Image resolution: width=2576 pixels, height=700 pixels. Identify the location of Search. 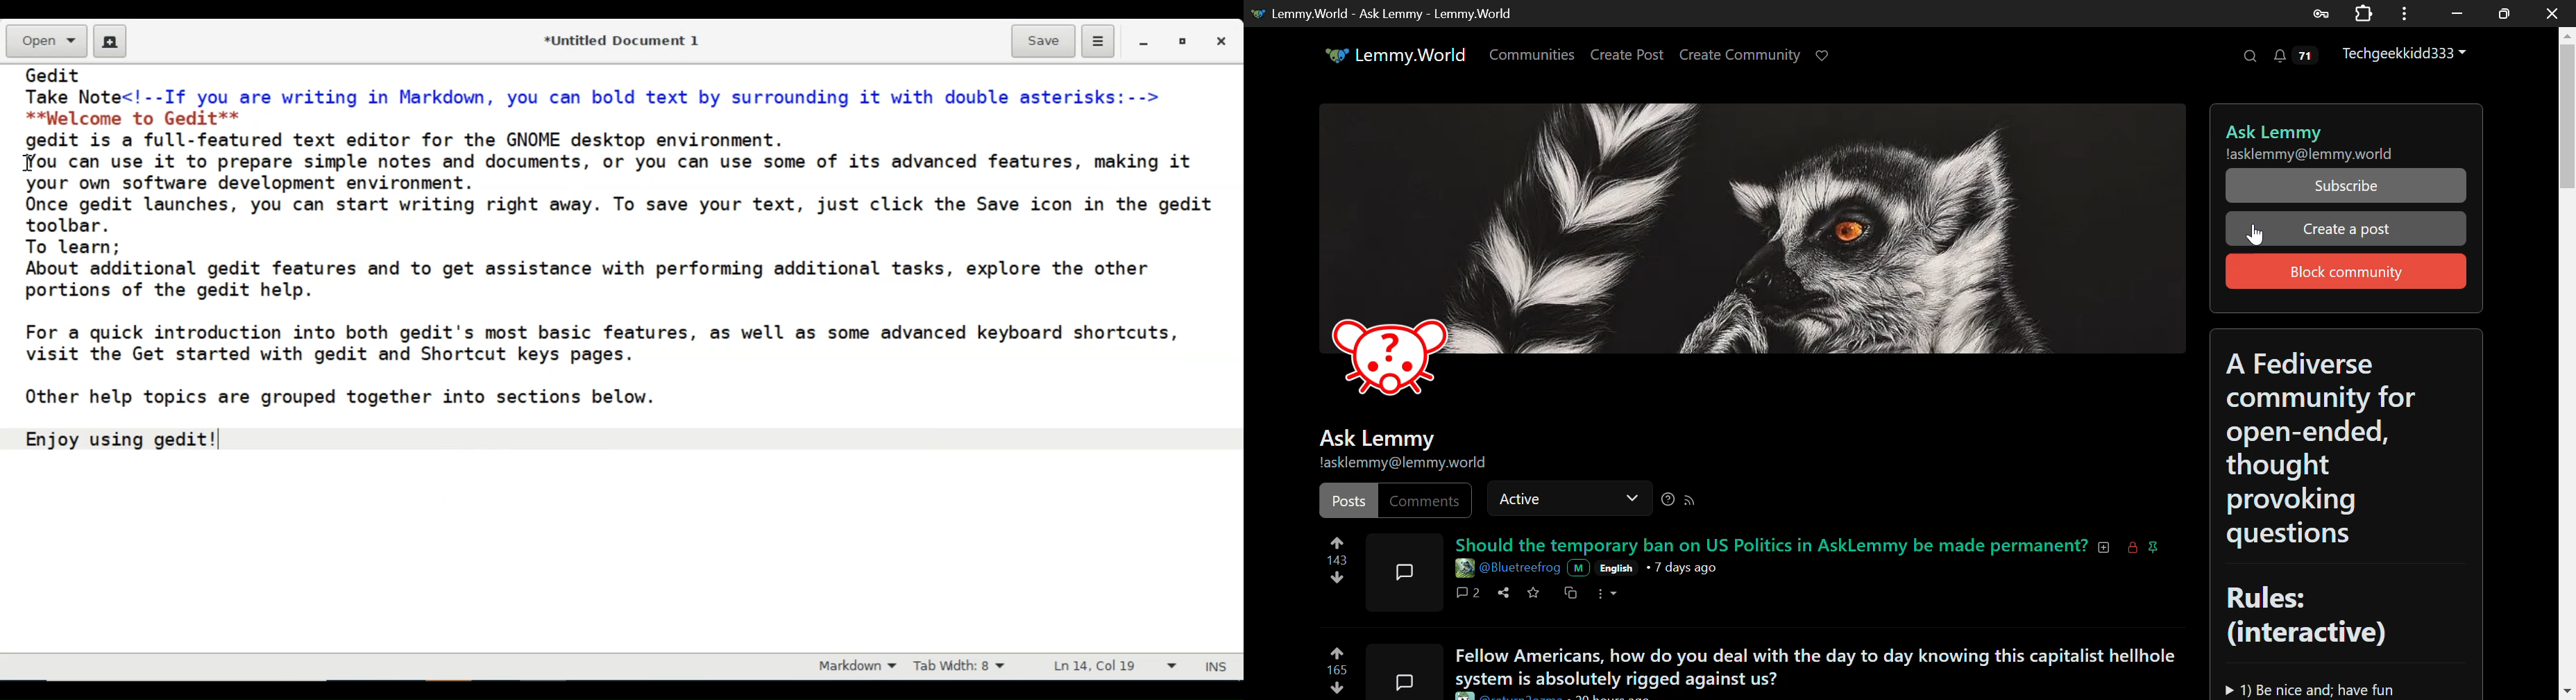
(2248, 55).